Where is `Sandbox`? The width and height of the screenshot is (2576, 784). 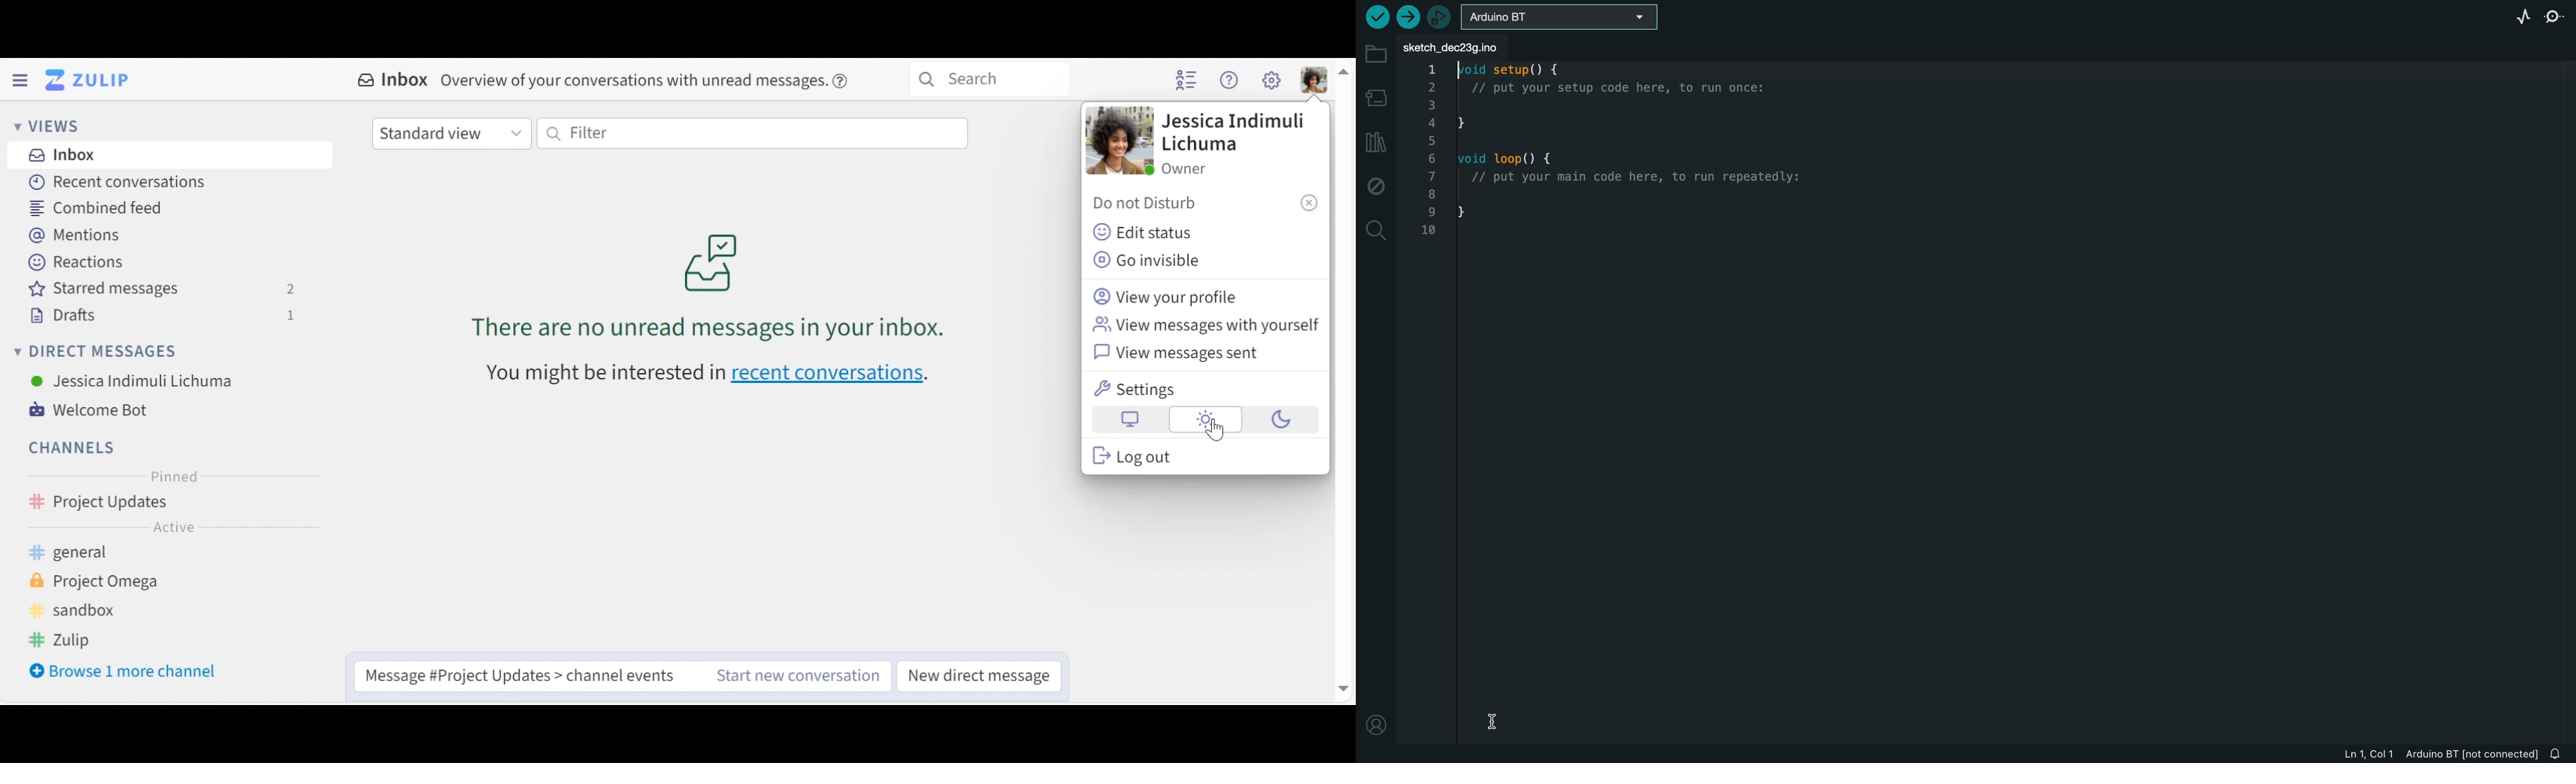
Sandbox is located at coordinates (82, 610).